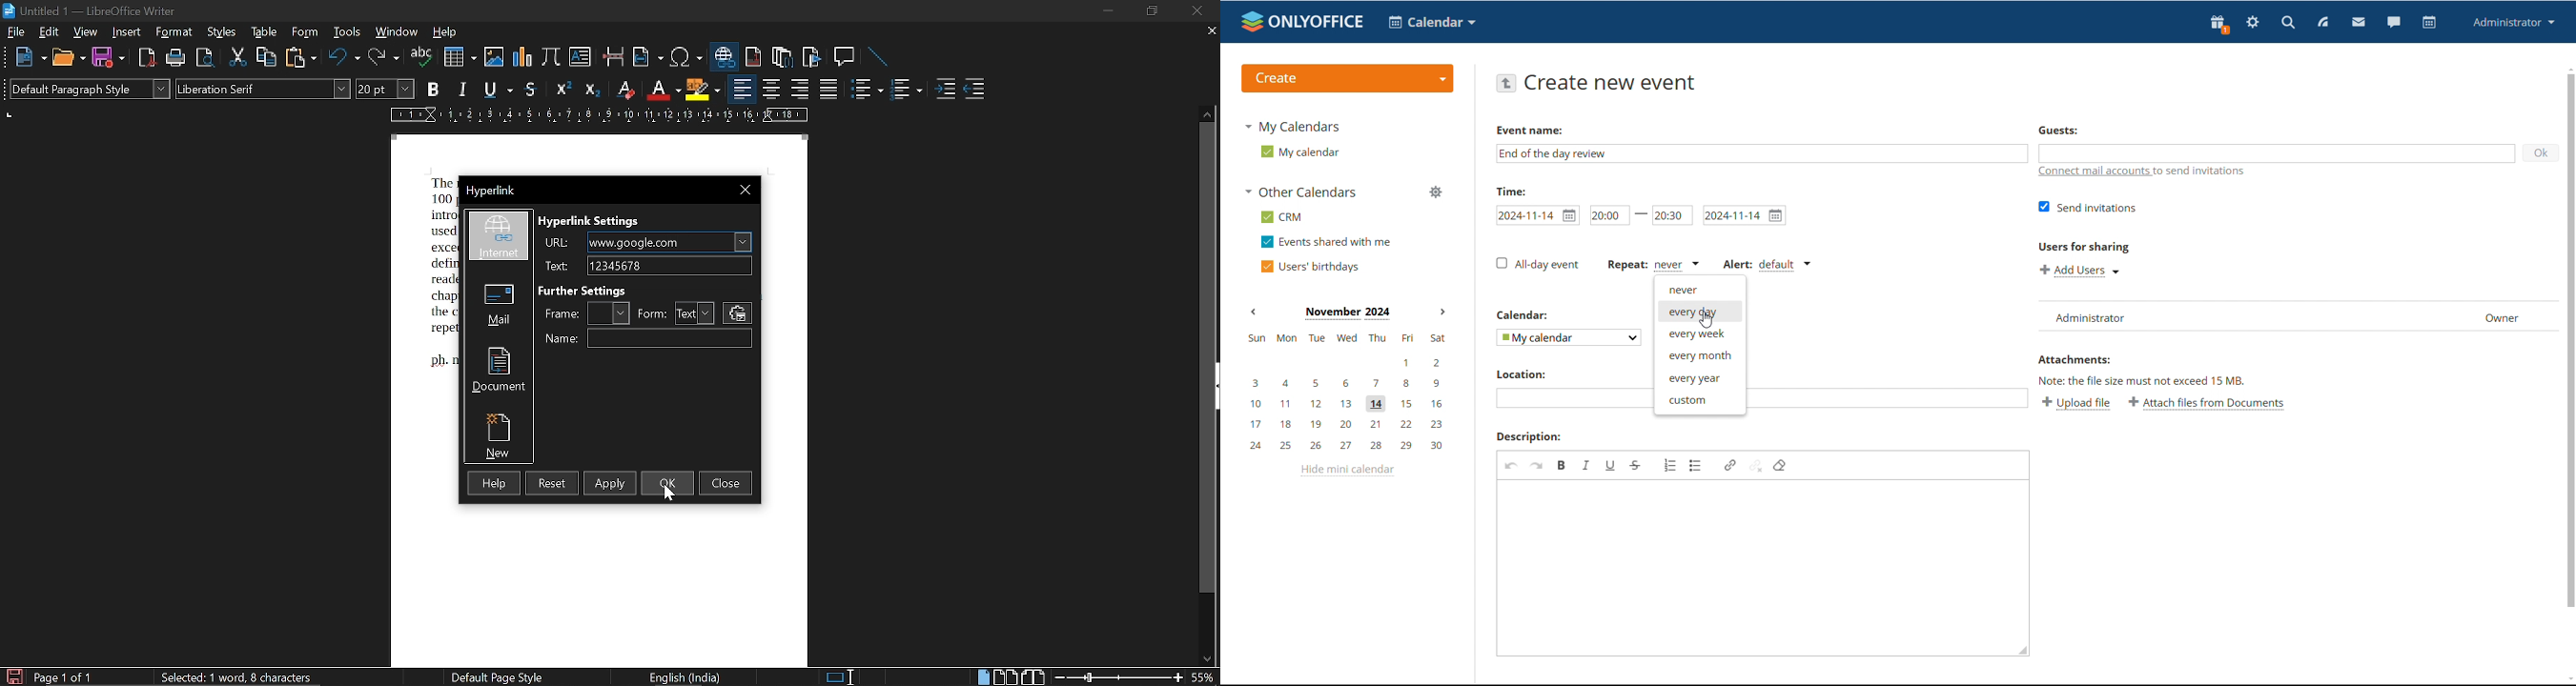  I want to click on edit, so click(50, 33).